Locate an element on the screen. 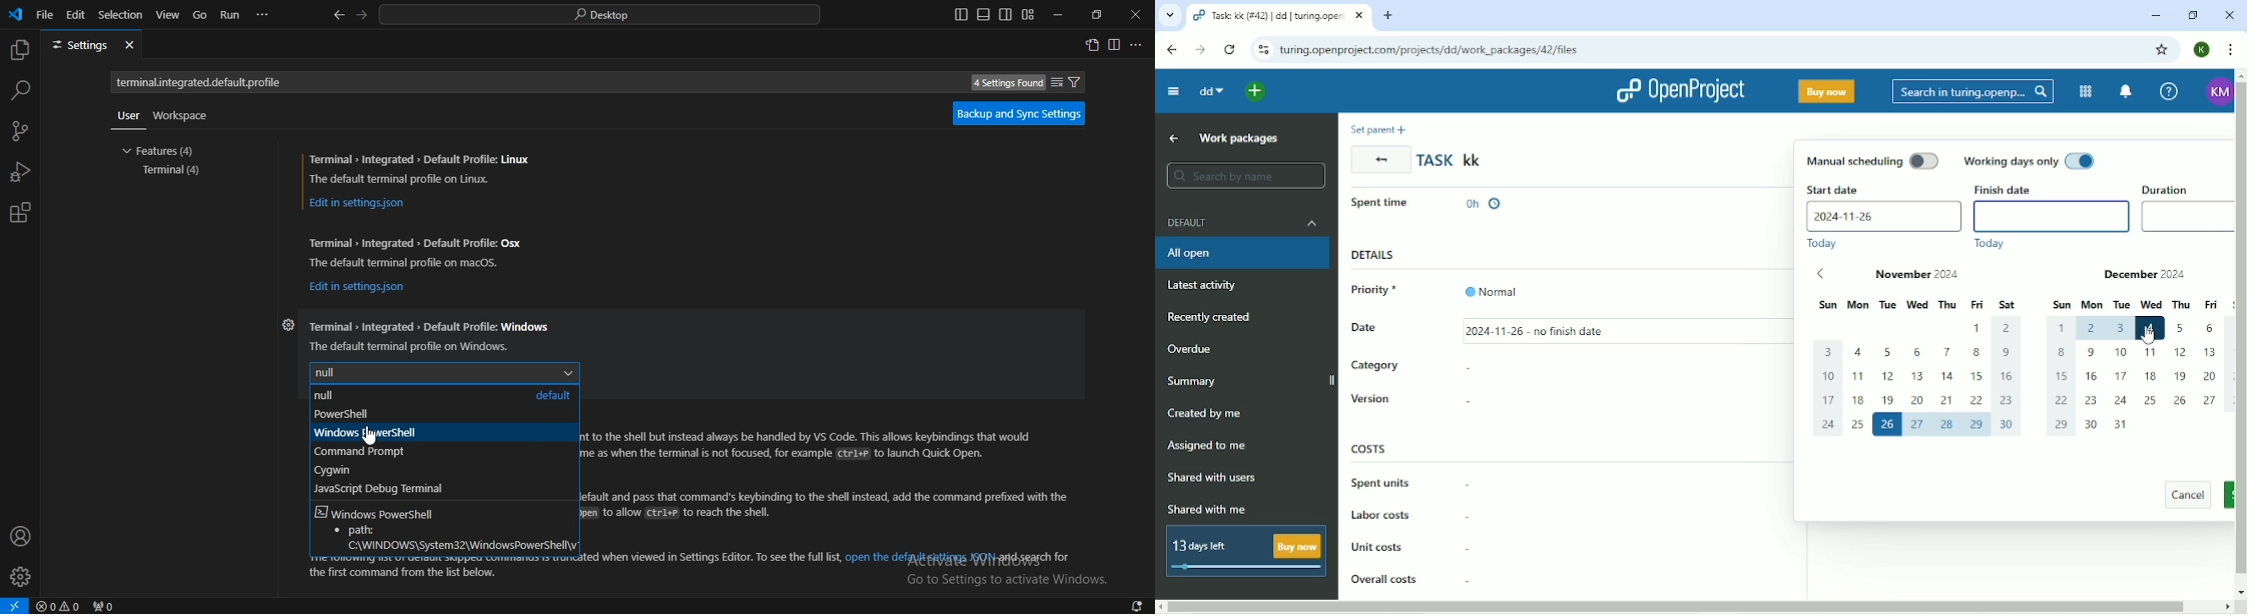  cancel is located at coordinates (2186, 496).